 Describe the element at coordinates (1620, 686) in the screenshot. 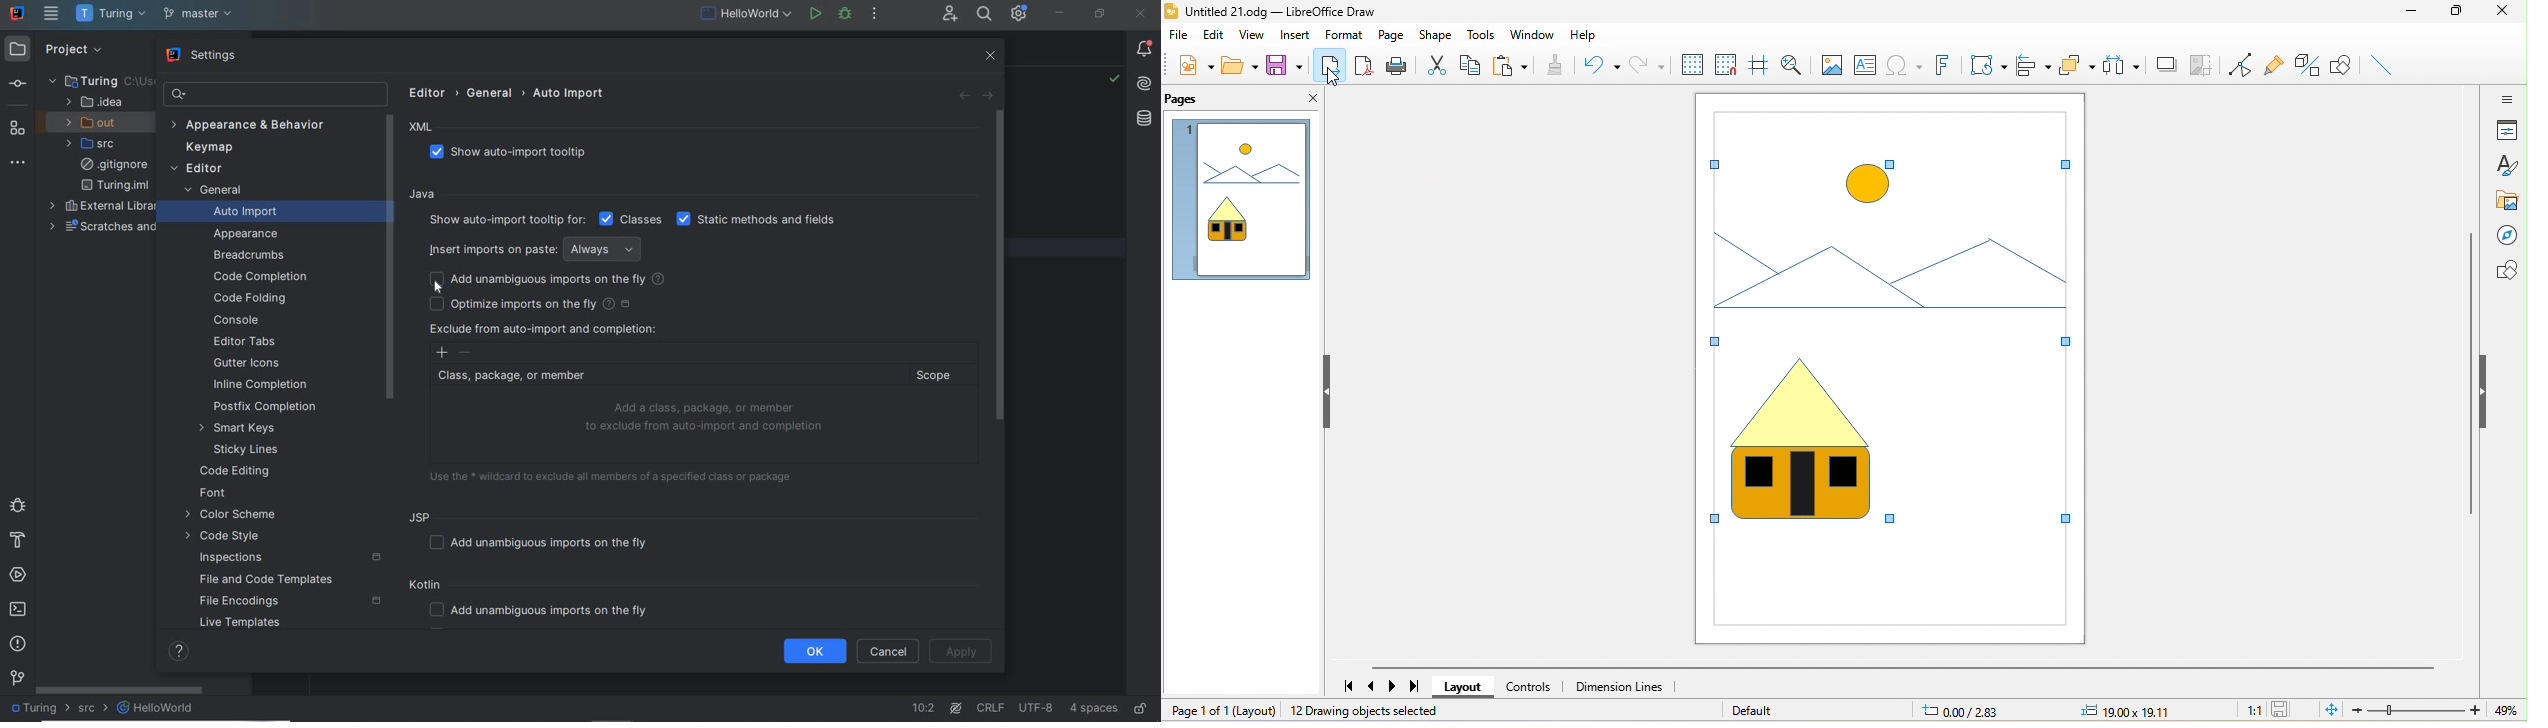

I see `dimension lines` at that location.